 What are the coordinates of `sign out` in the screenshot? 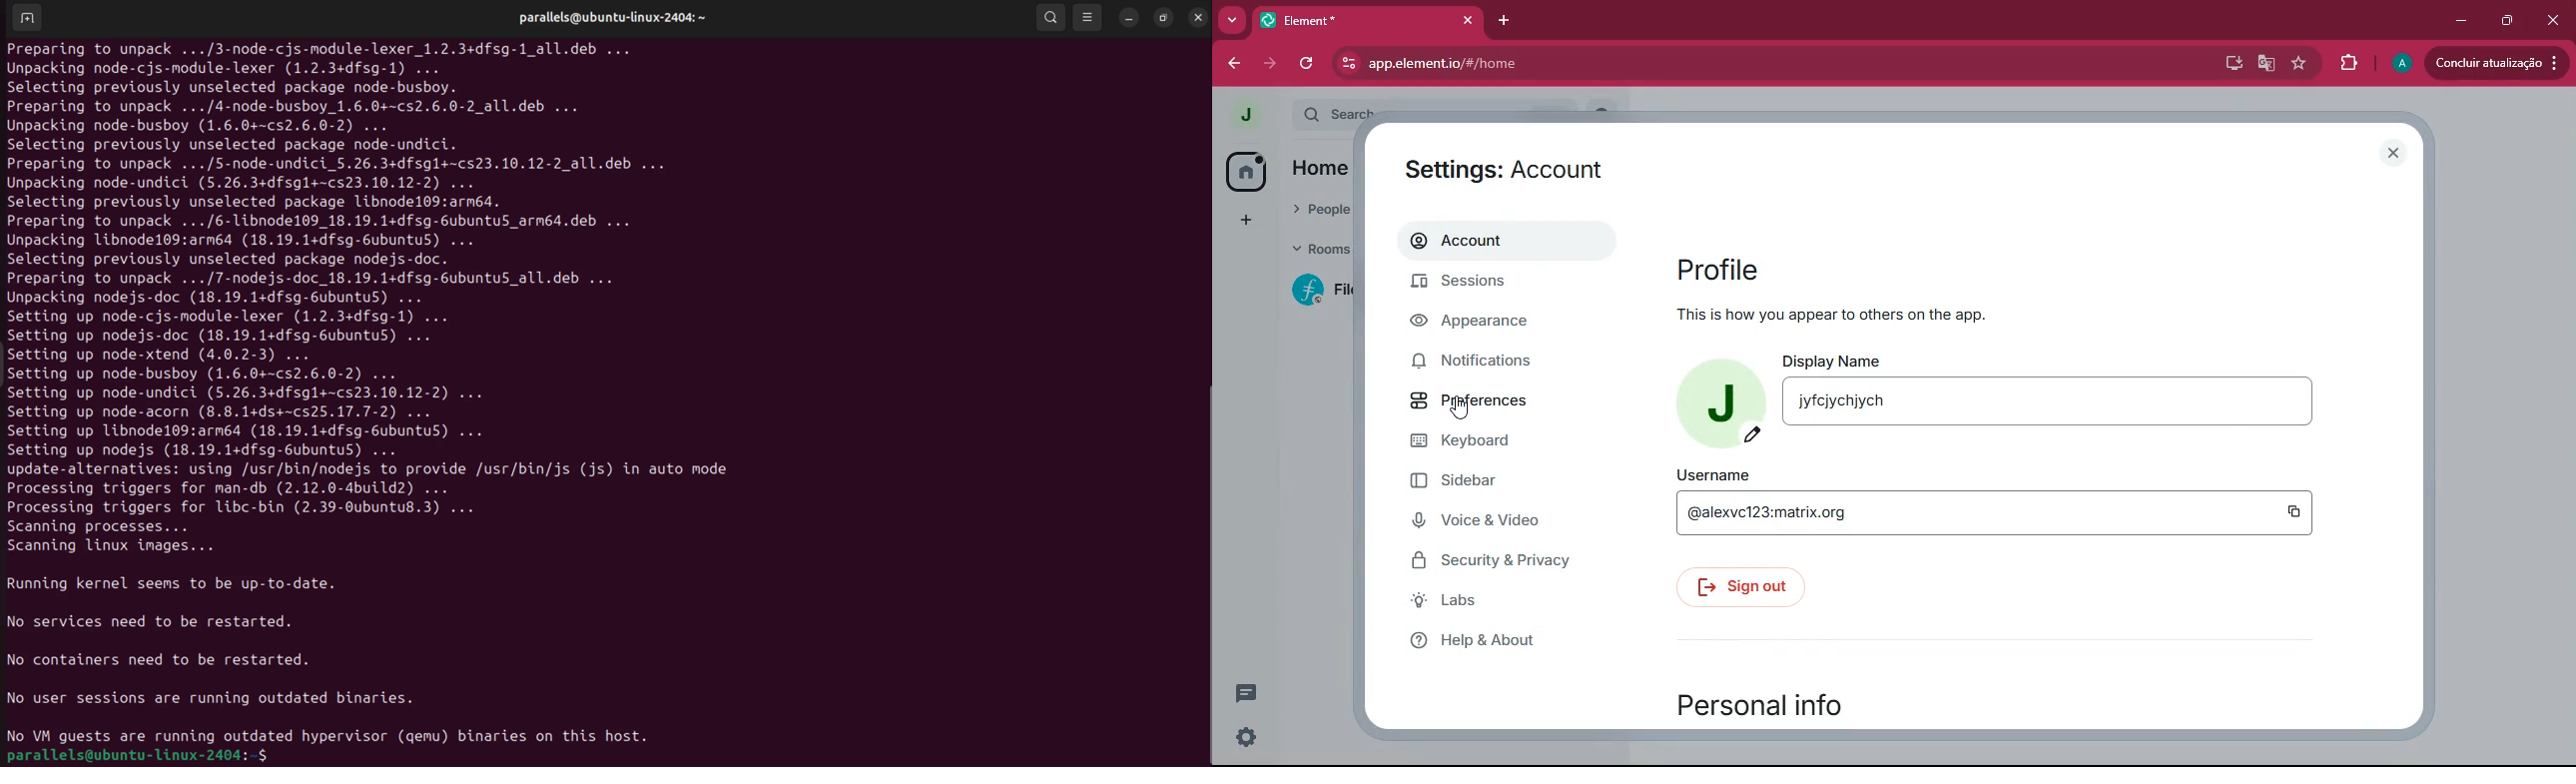 It's located at (1748, 589).